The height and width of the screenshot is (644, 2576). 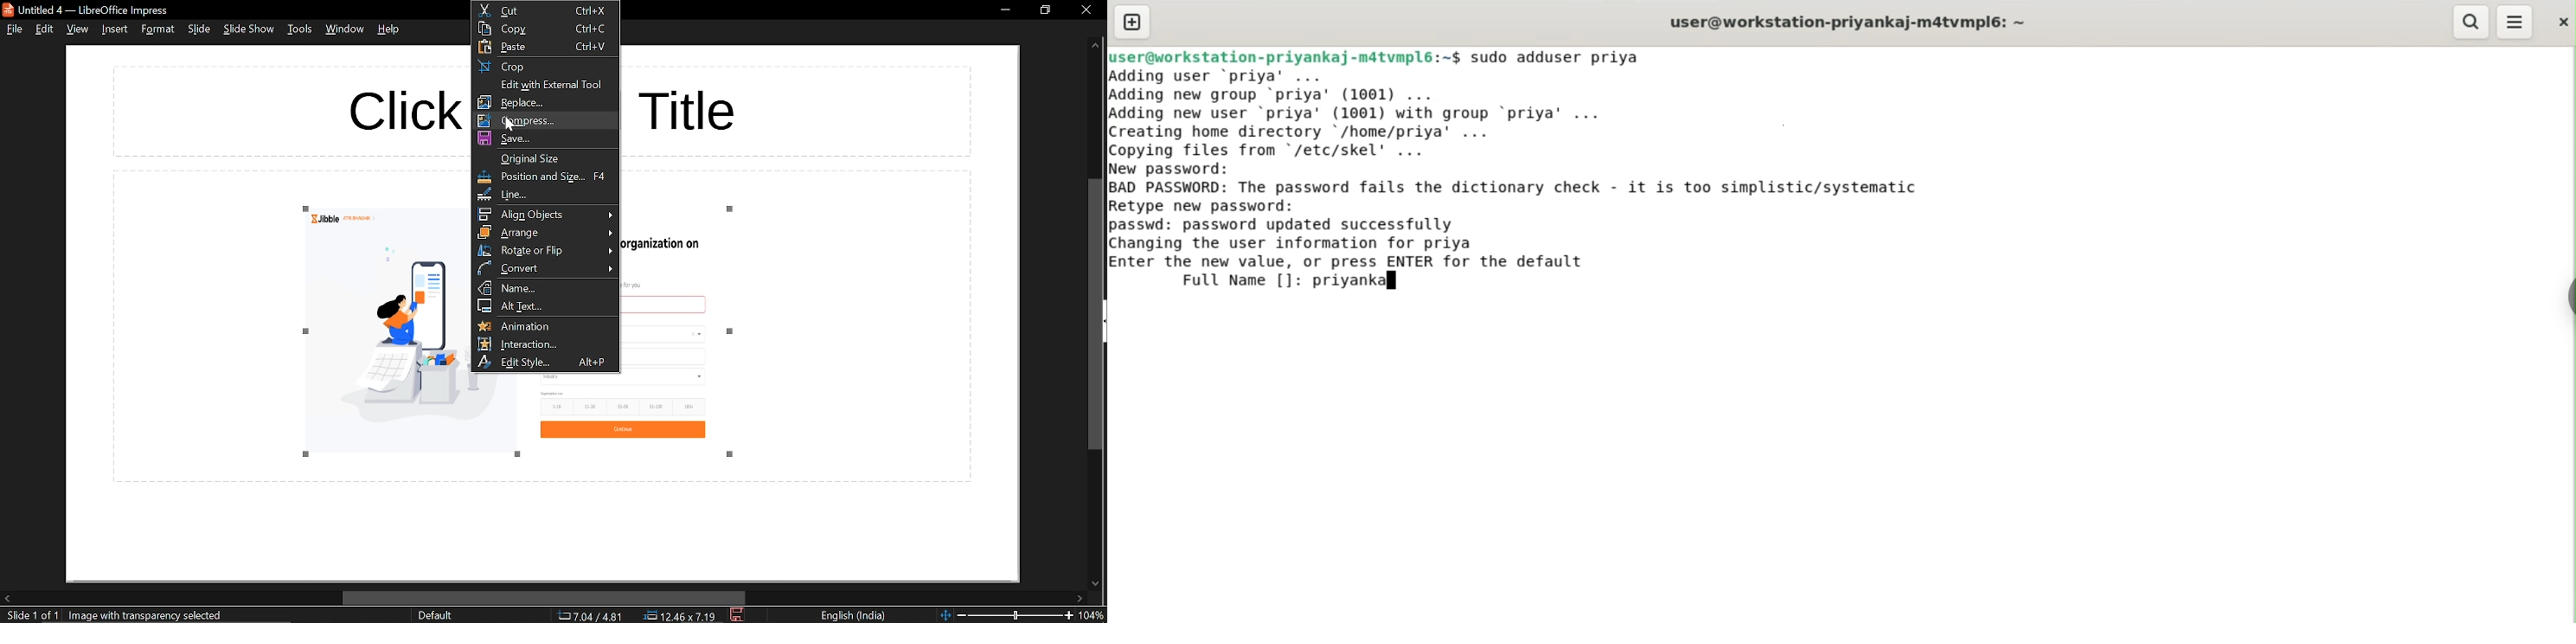 What do you see at coordinates (1095, 48) in the screenshot?
I see `move up` at bounding box center [1095, 48].